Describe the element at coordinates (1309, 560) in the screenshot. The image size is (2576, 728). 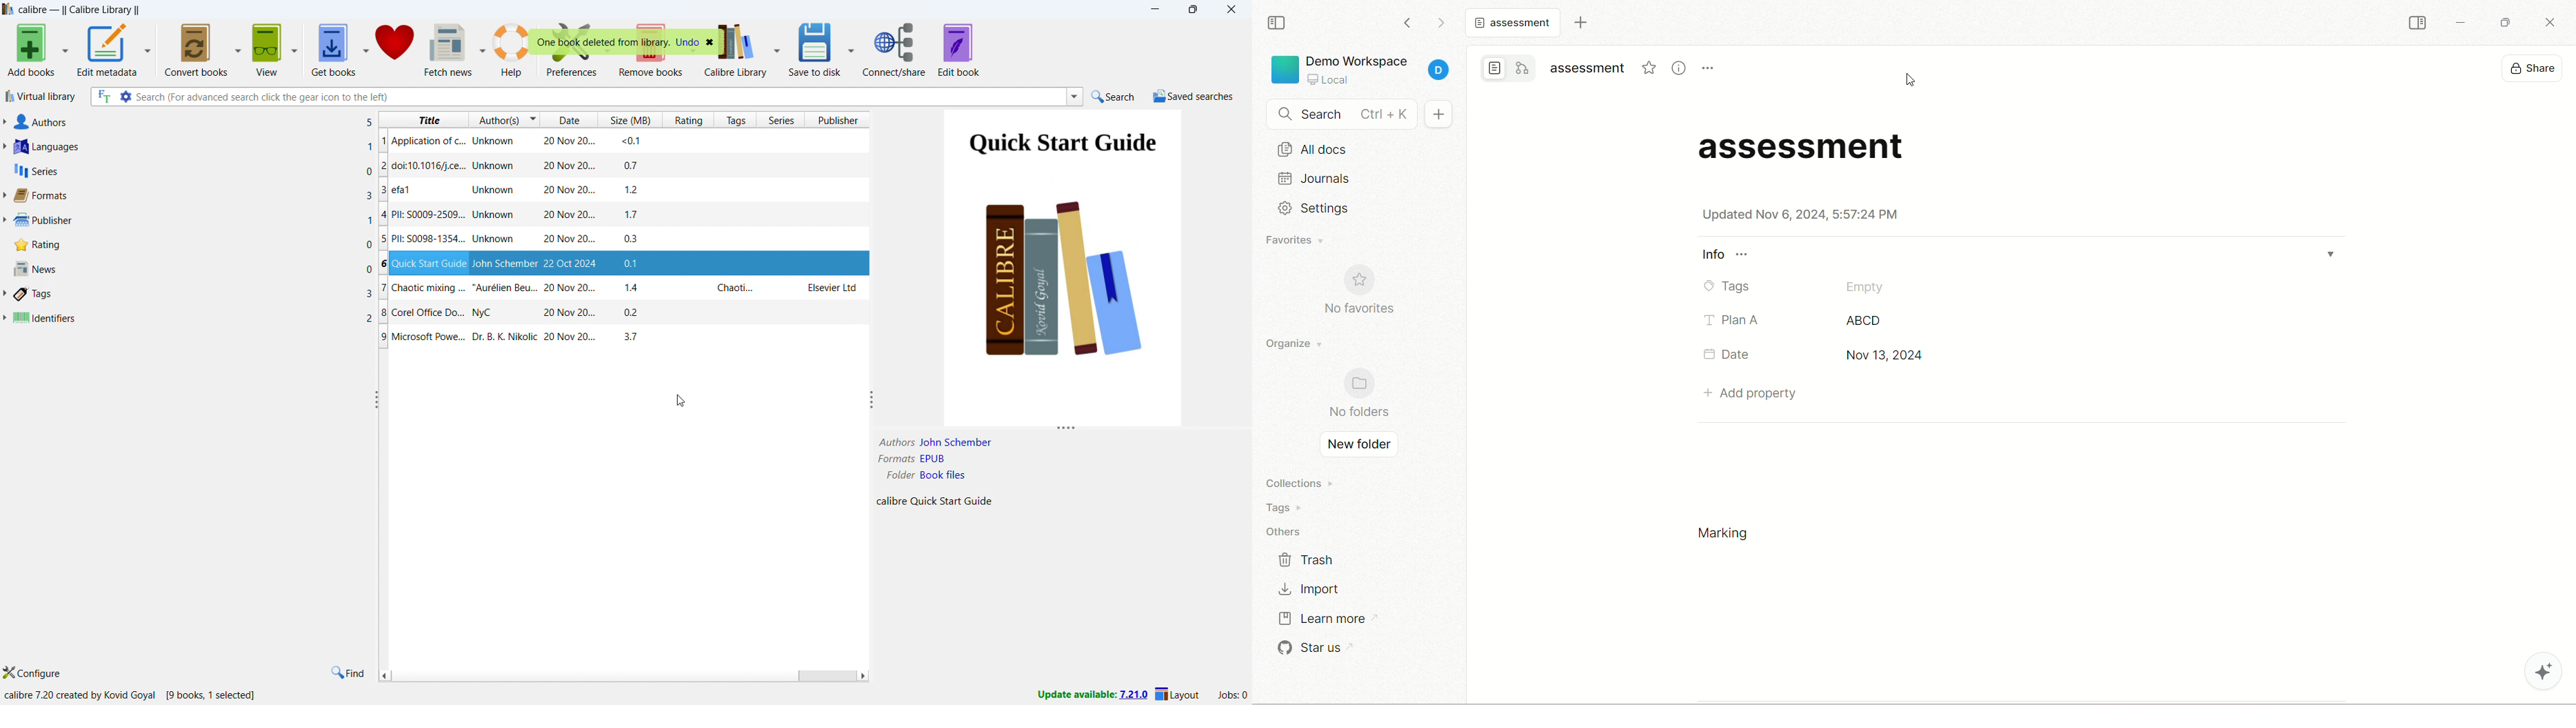
I see `trash` at that location.